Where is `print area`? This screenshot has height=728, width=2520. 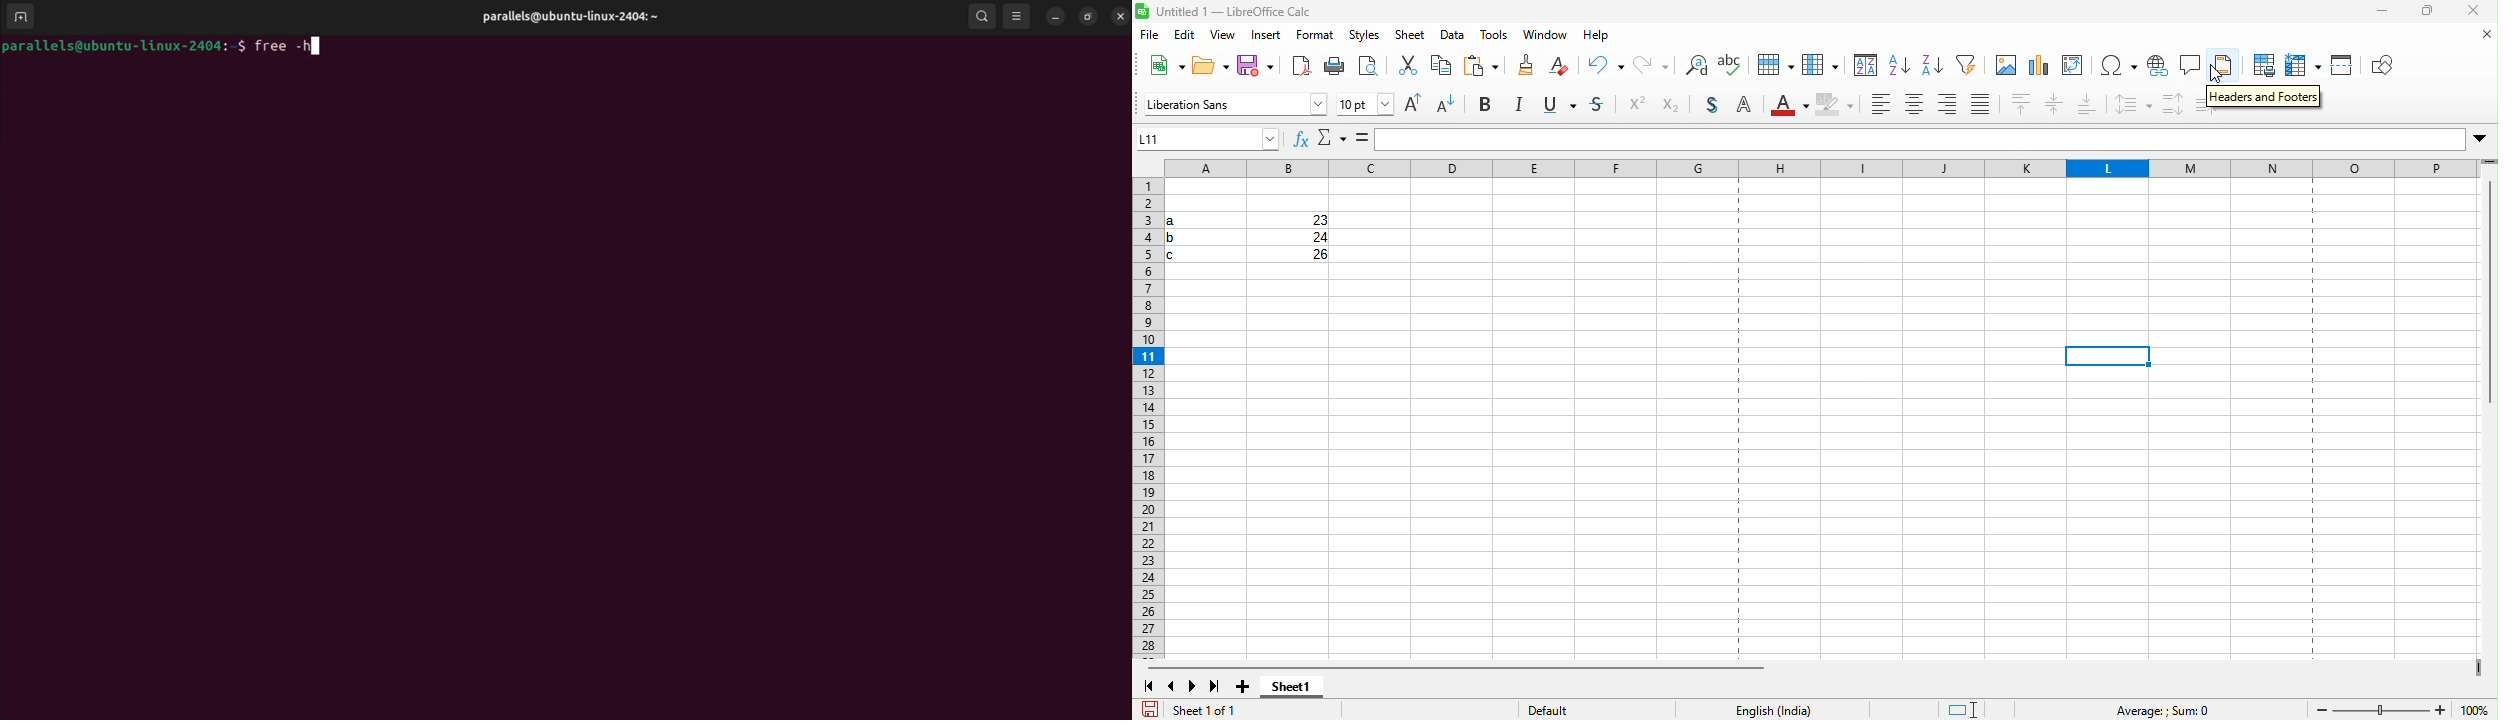
print area is located at coordinates (2258, 66).